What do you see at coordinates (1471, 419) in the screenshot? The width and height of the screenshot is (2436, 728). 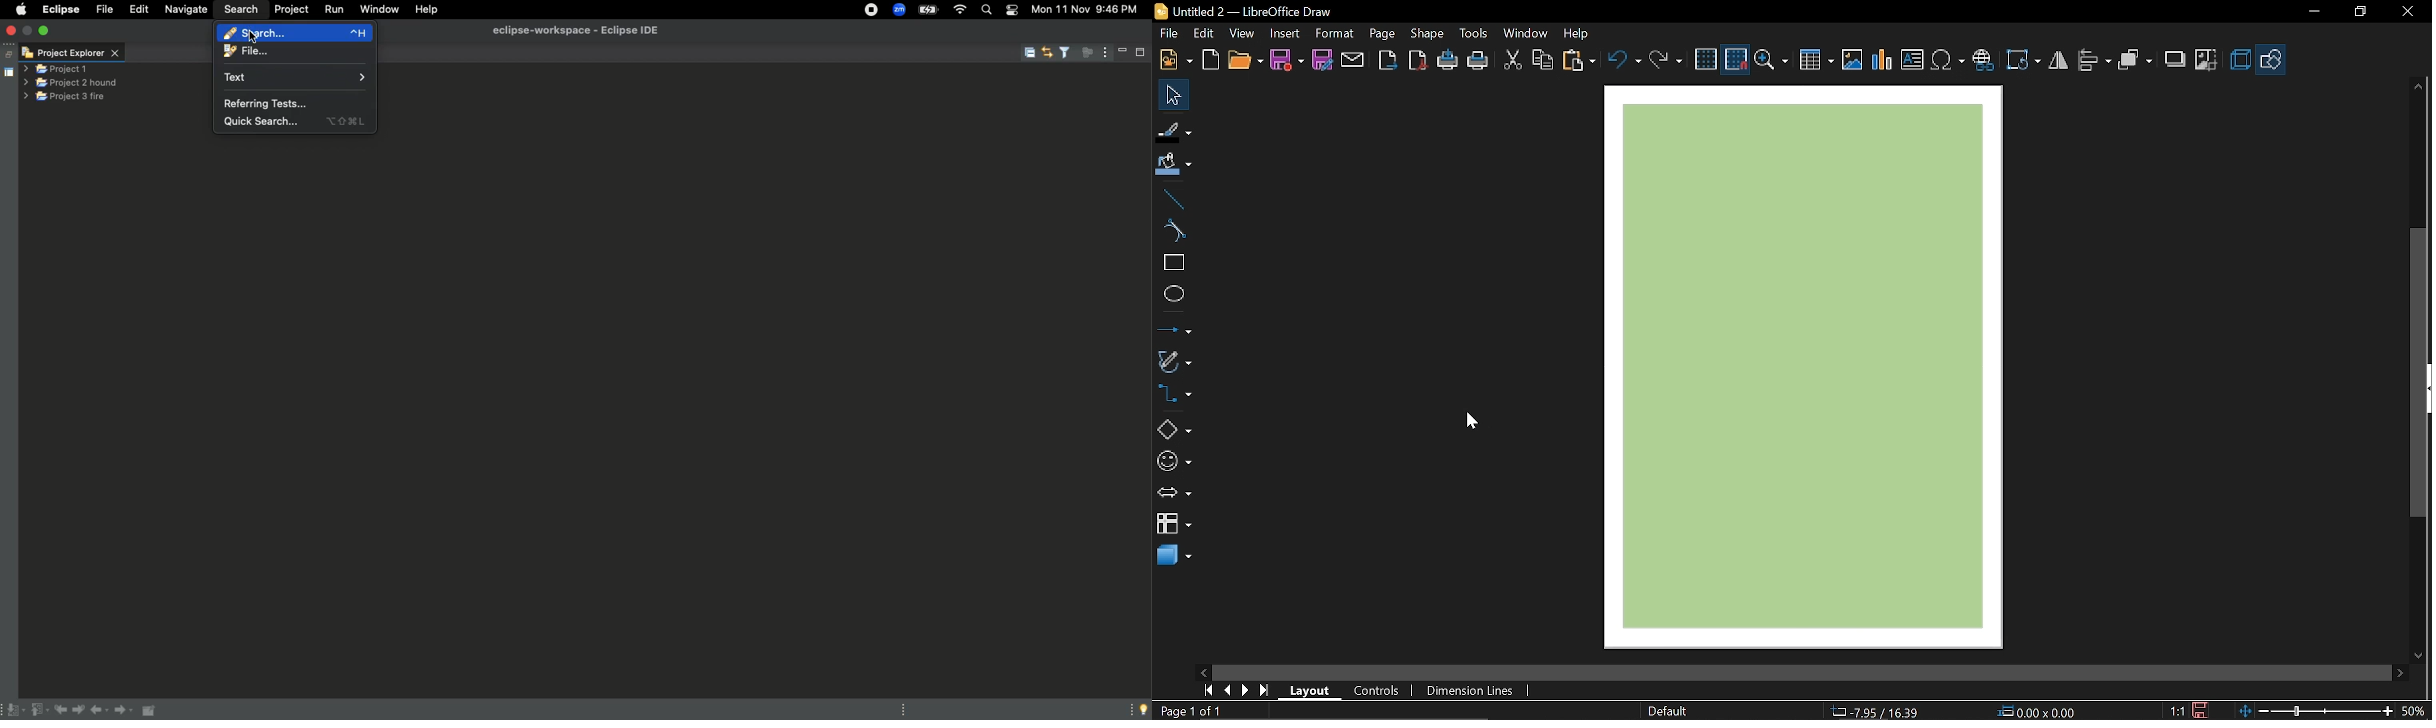 I see `Cursor` at bounding box center [1471, 419].